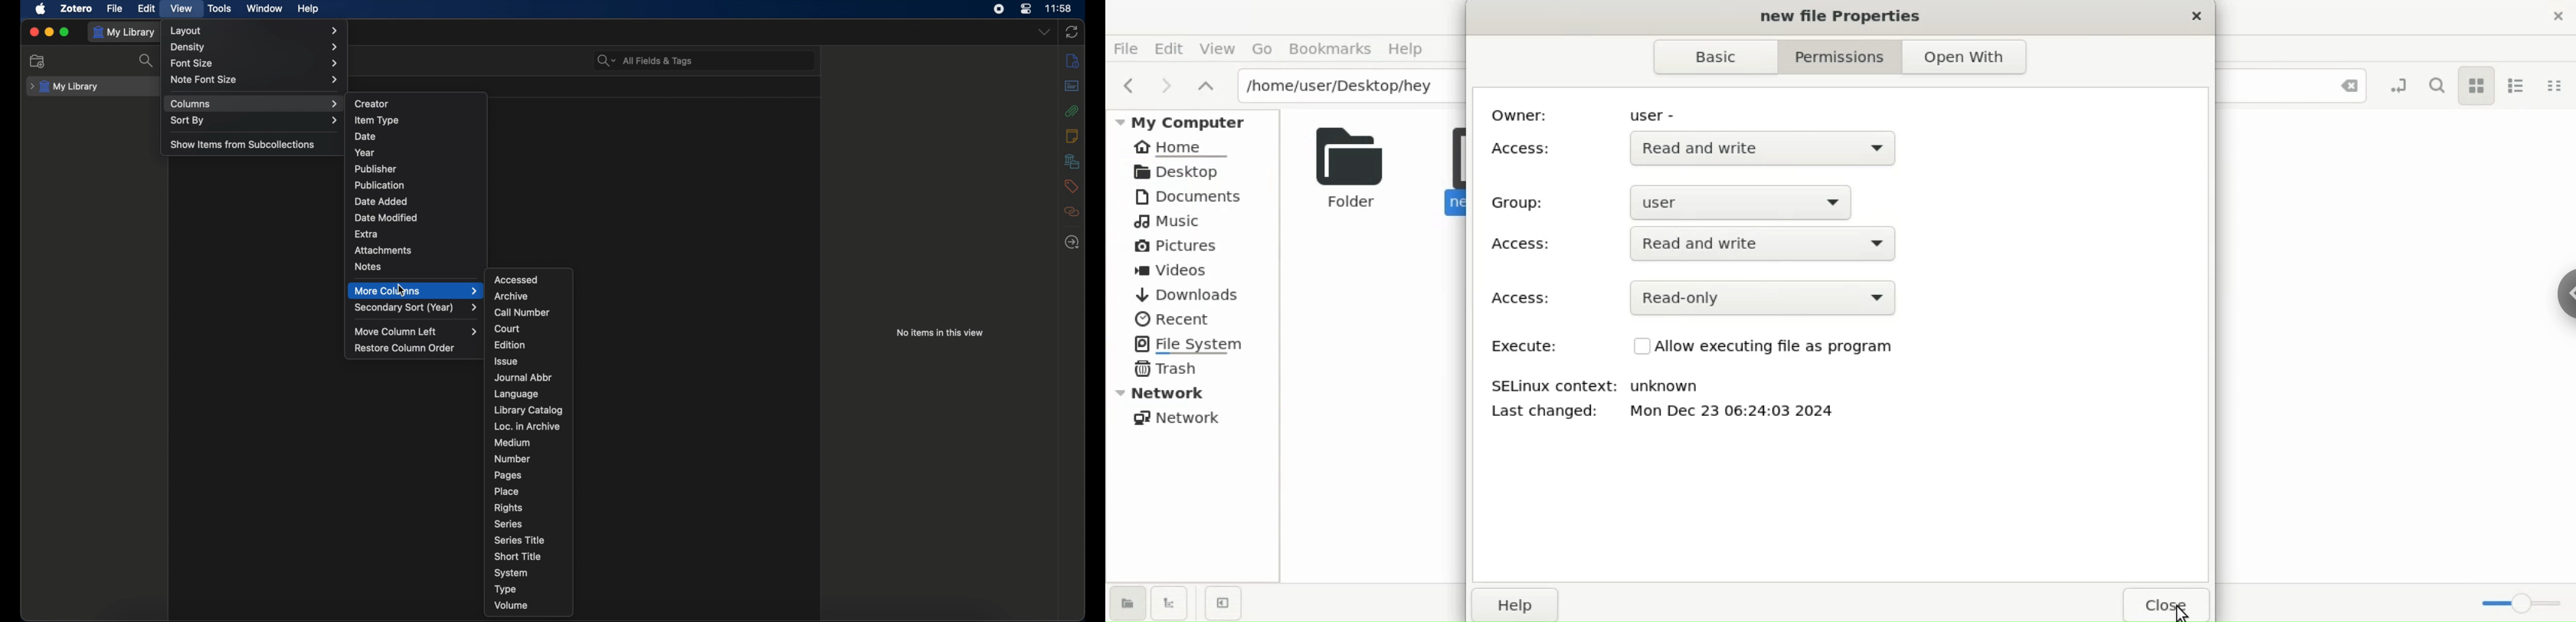 This screenshot has height=644, width=2576. Describe the element at coordinates (1072, 86) in the screenshot. I see `abstract` at that location.